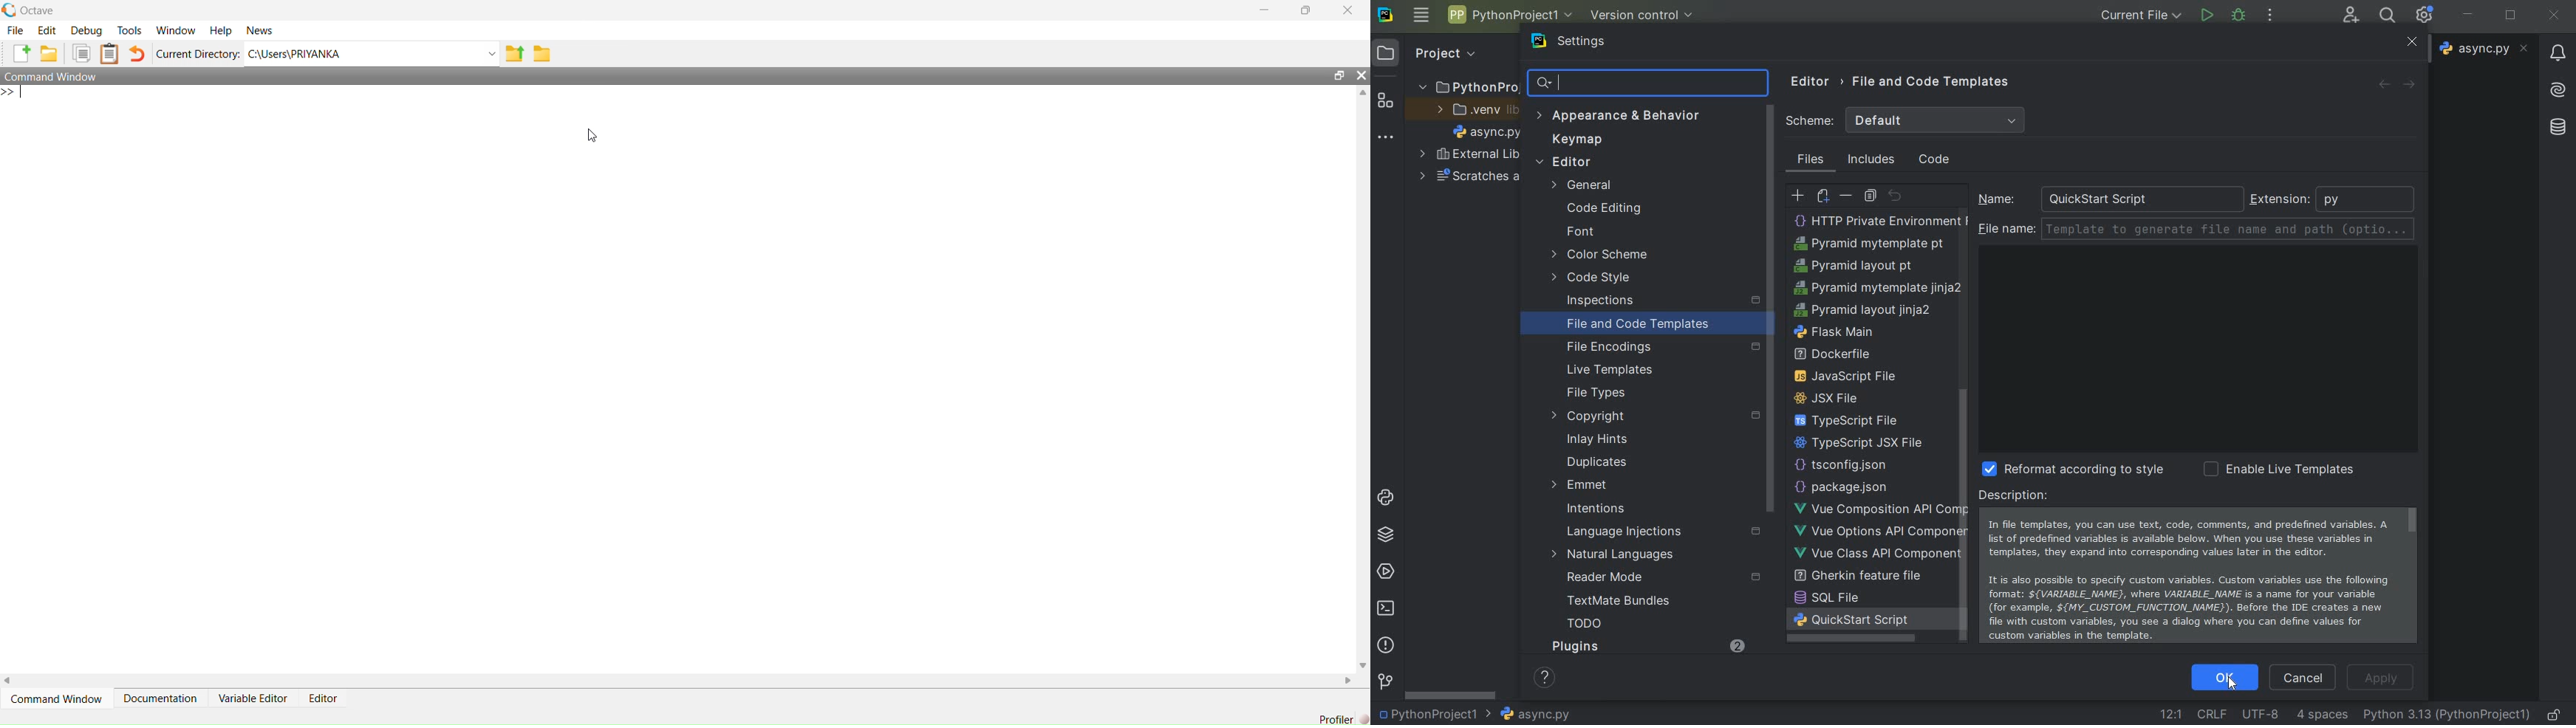 The height and width of the screenshot is (728, 2576). Describe the element at coordinates (2467, 15) in the screenshot. I see `minimize` at that location.